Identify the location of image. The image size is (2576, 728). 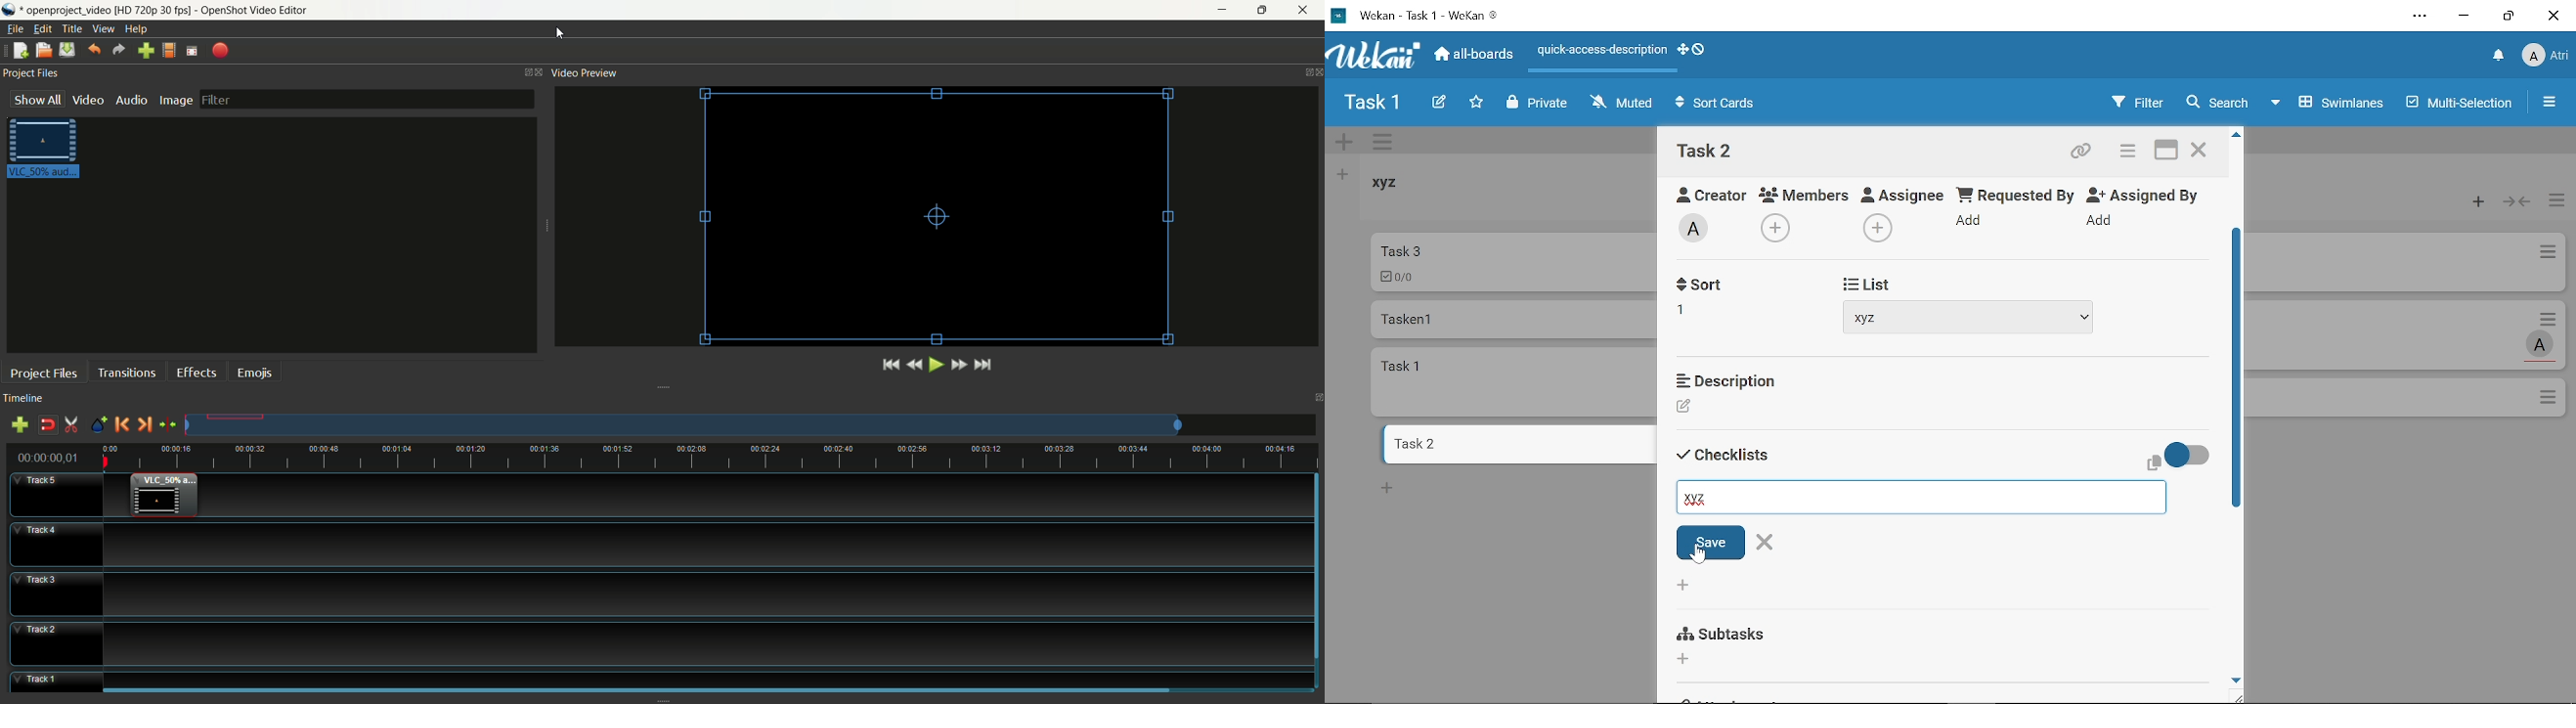
(175, 101).